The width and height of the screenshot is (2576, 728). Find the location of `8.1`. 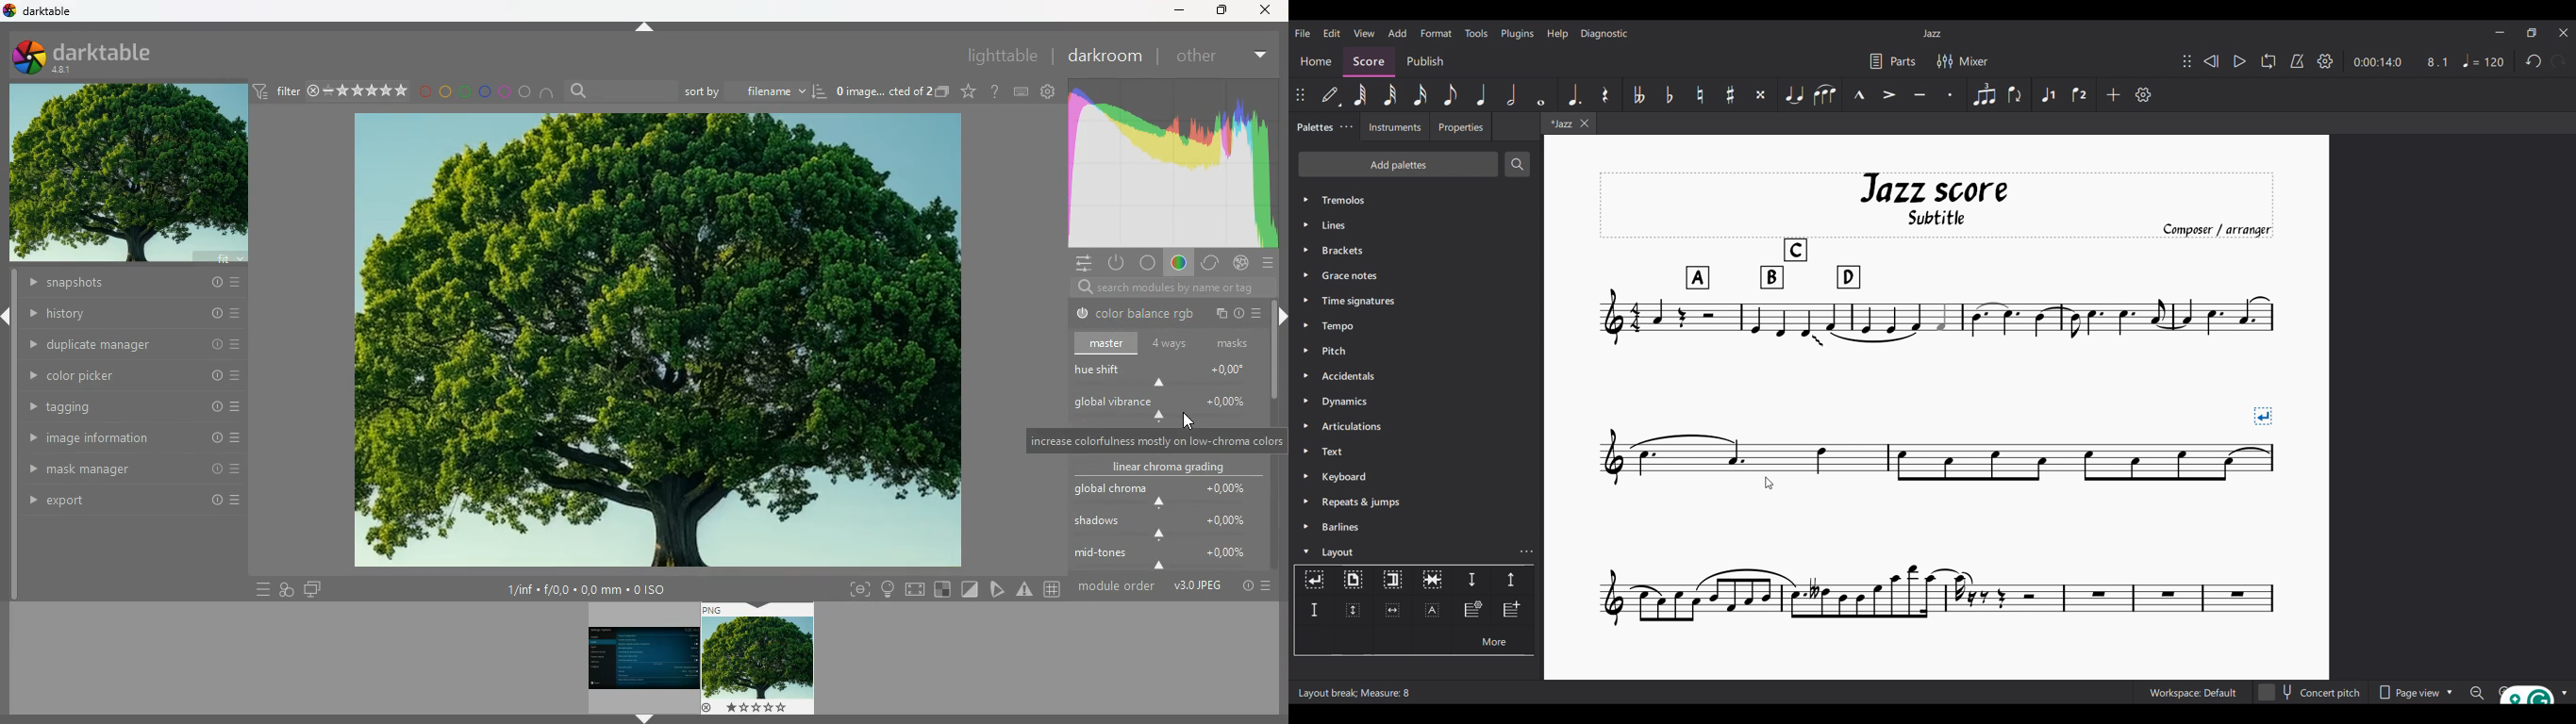

8.1 is located at coordinates (2437, 62).